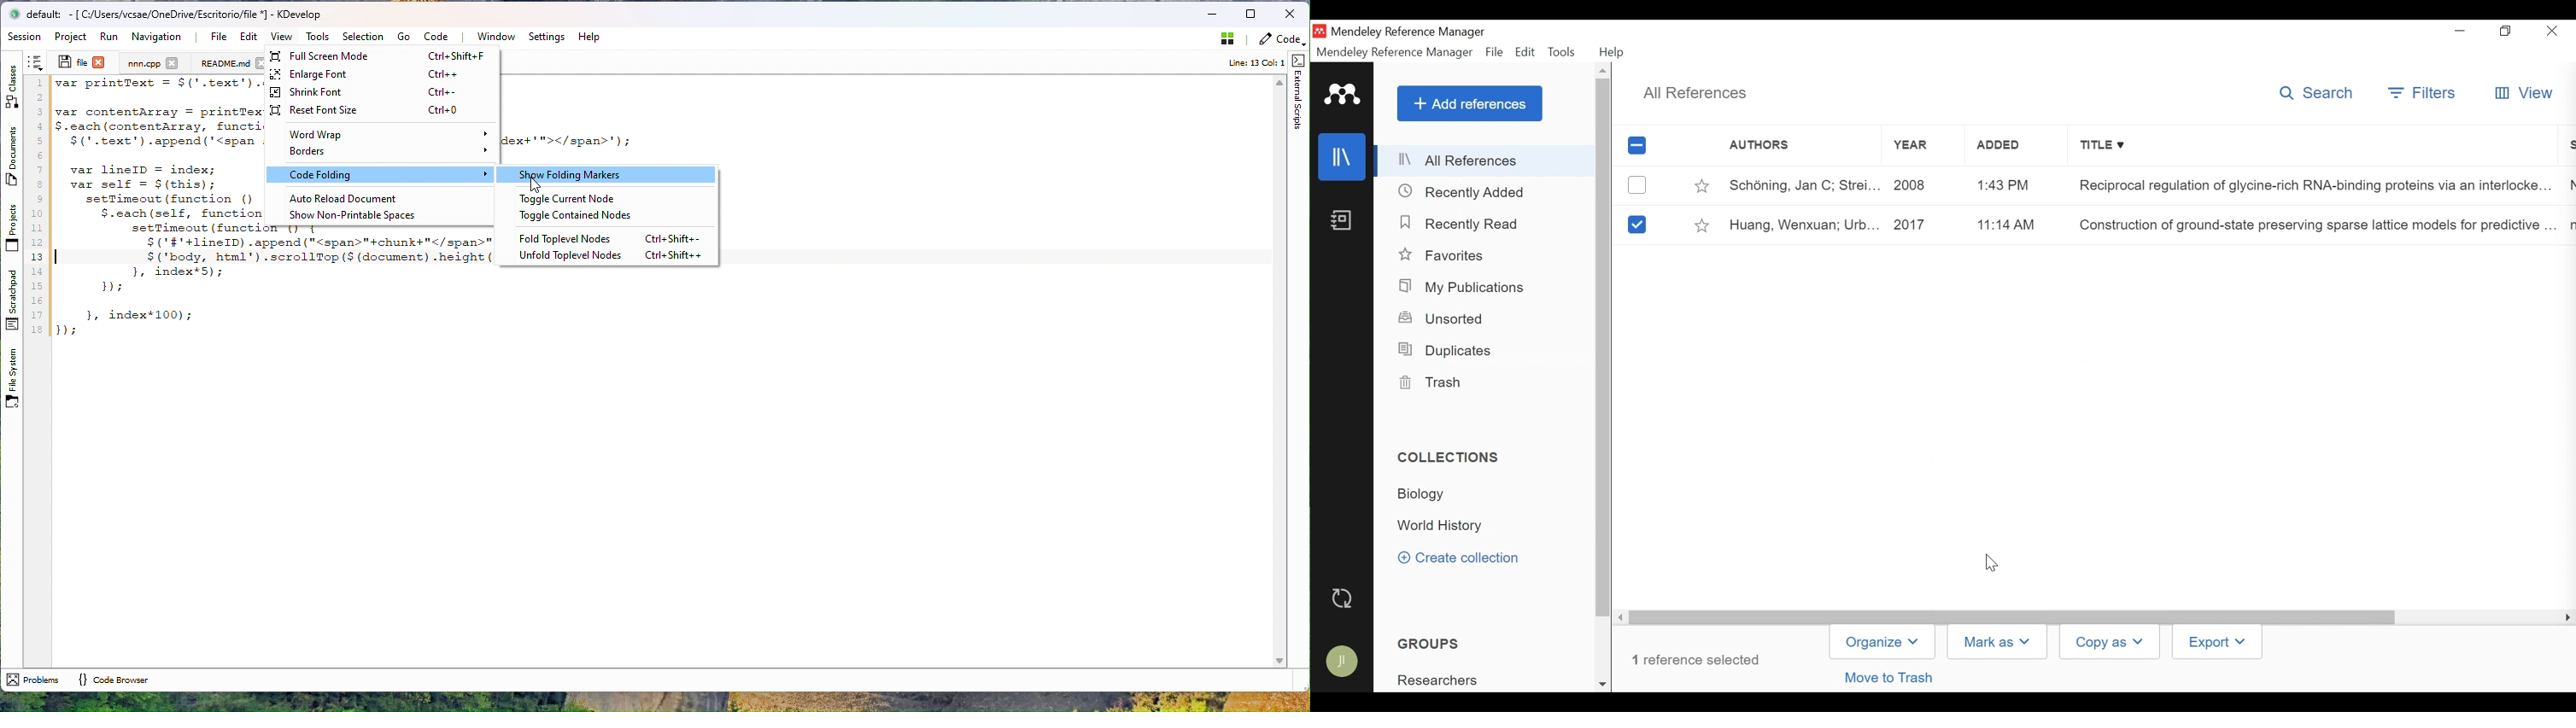  I want to click on select, so click(1636, 223).